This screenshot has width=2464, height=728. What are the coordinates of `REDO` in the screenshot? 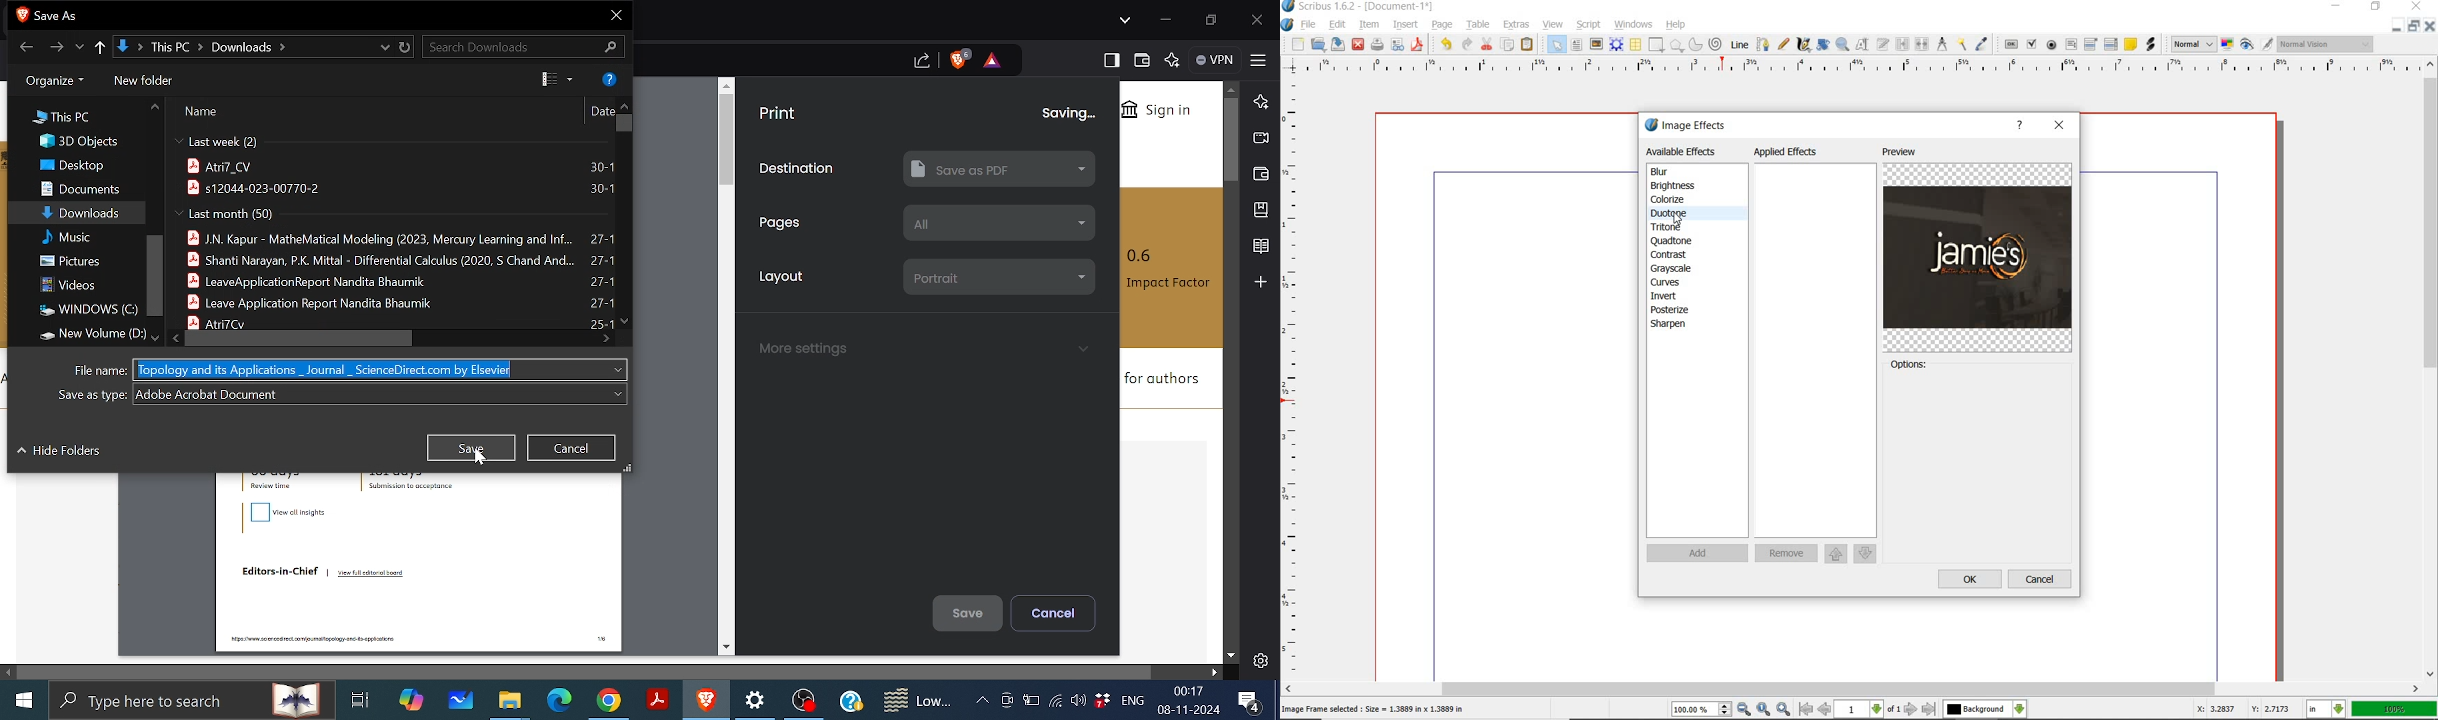 It's located at (1445, 44).